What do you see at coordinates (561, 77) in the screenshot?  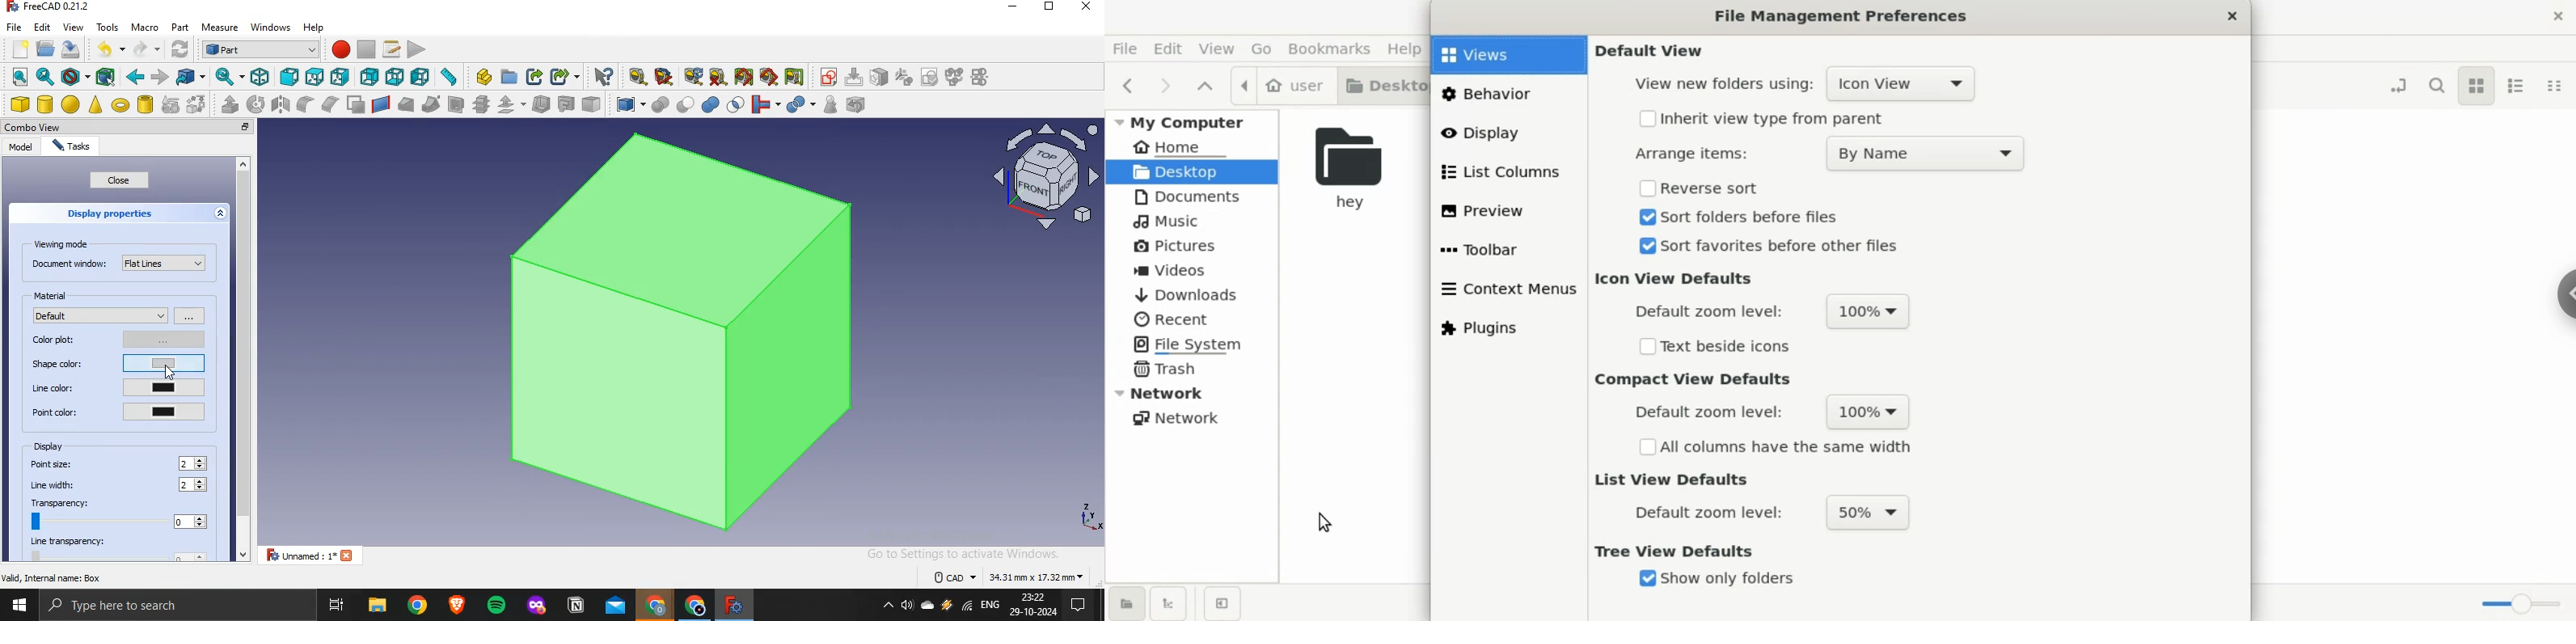 I see `make sublink` at bounding box center [561, 77].